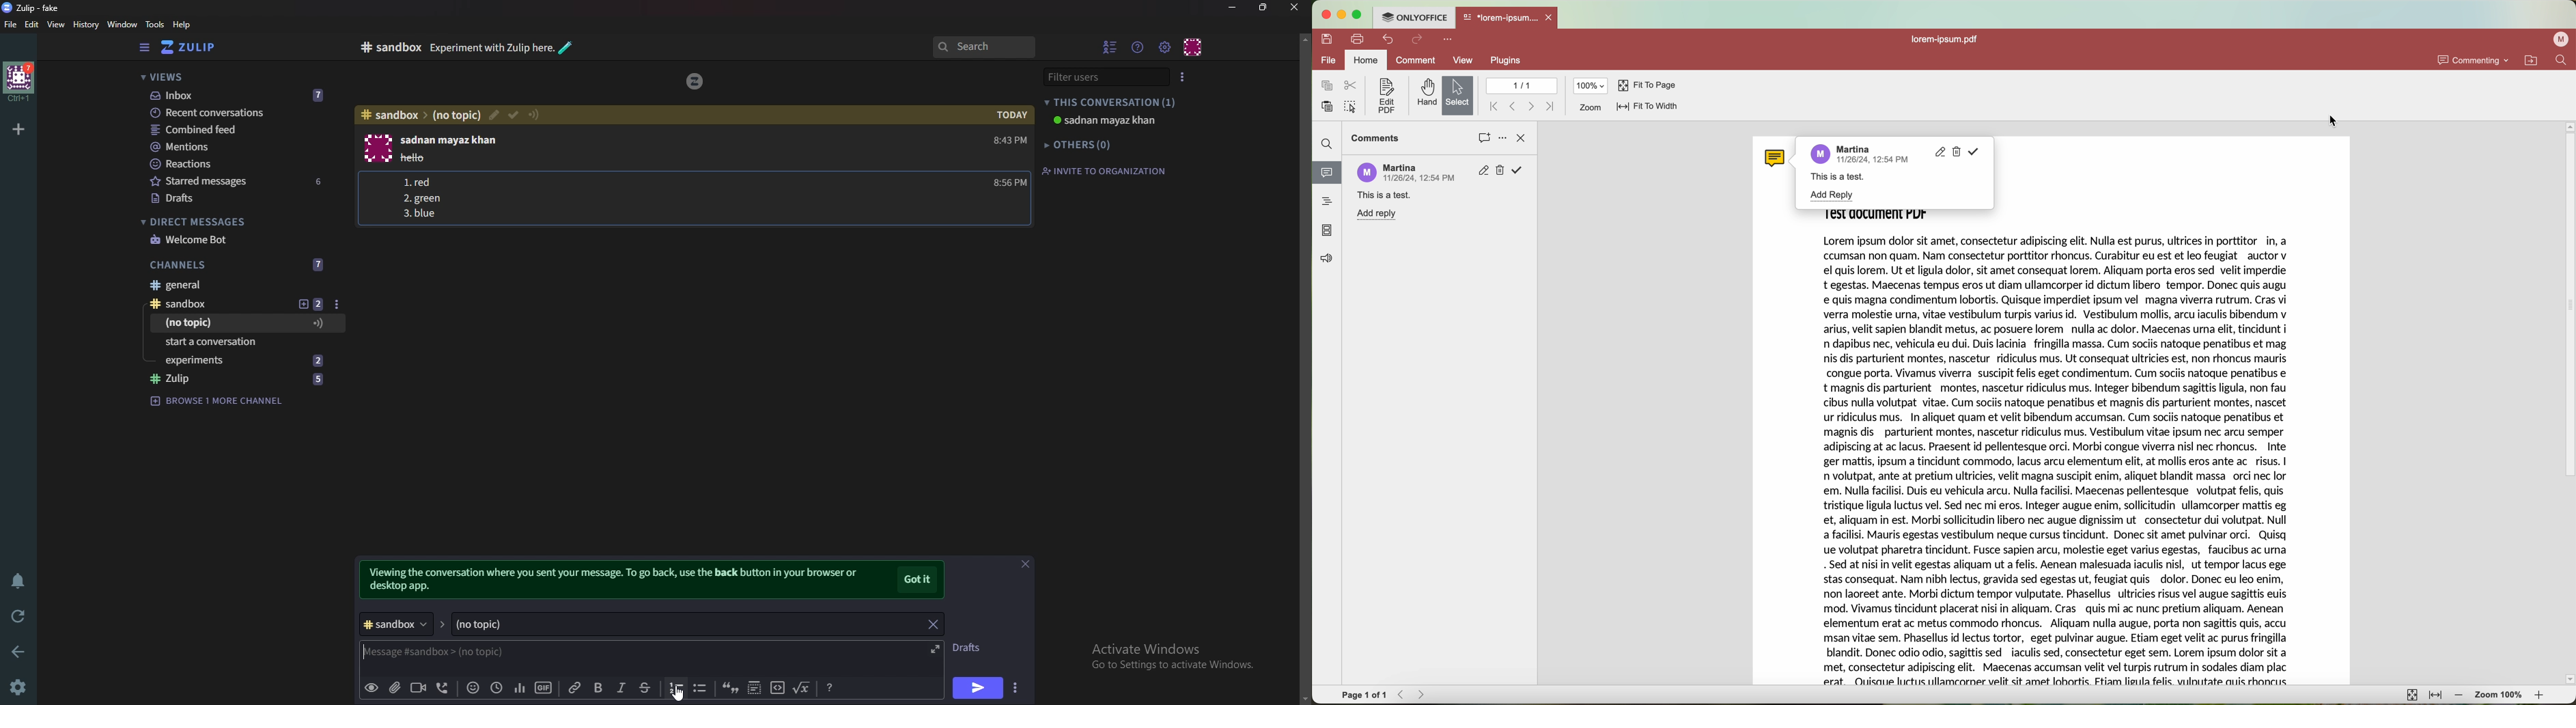 The width and height of the screenshot is (2576, 728). What do you see at coordinates (240, 148) in the screenshot?
I see `mentions` at bounding box center [240, 148].